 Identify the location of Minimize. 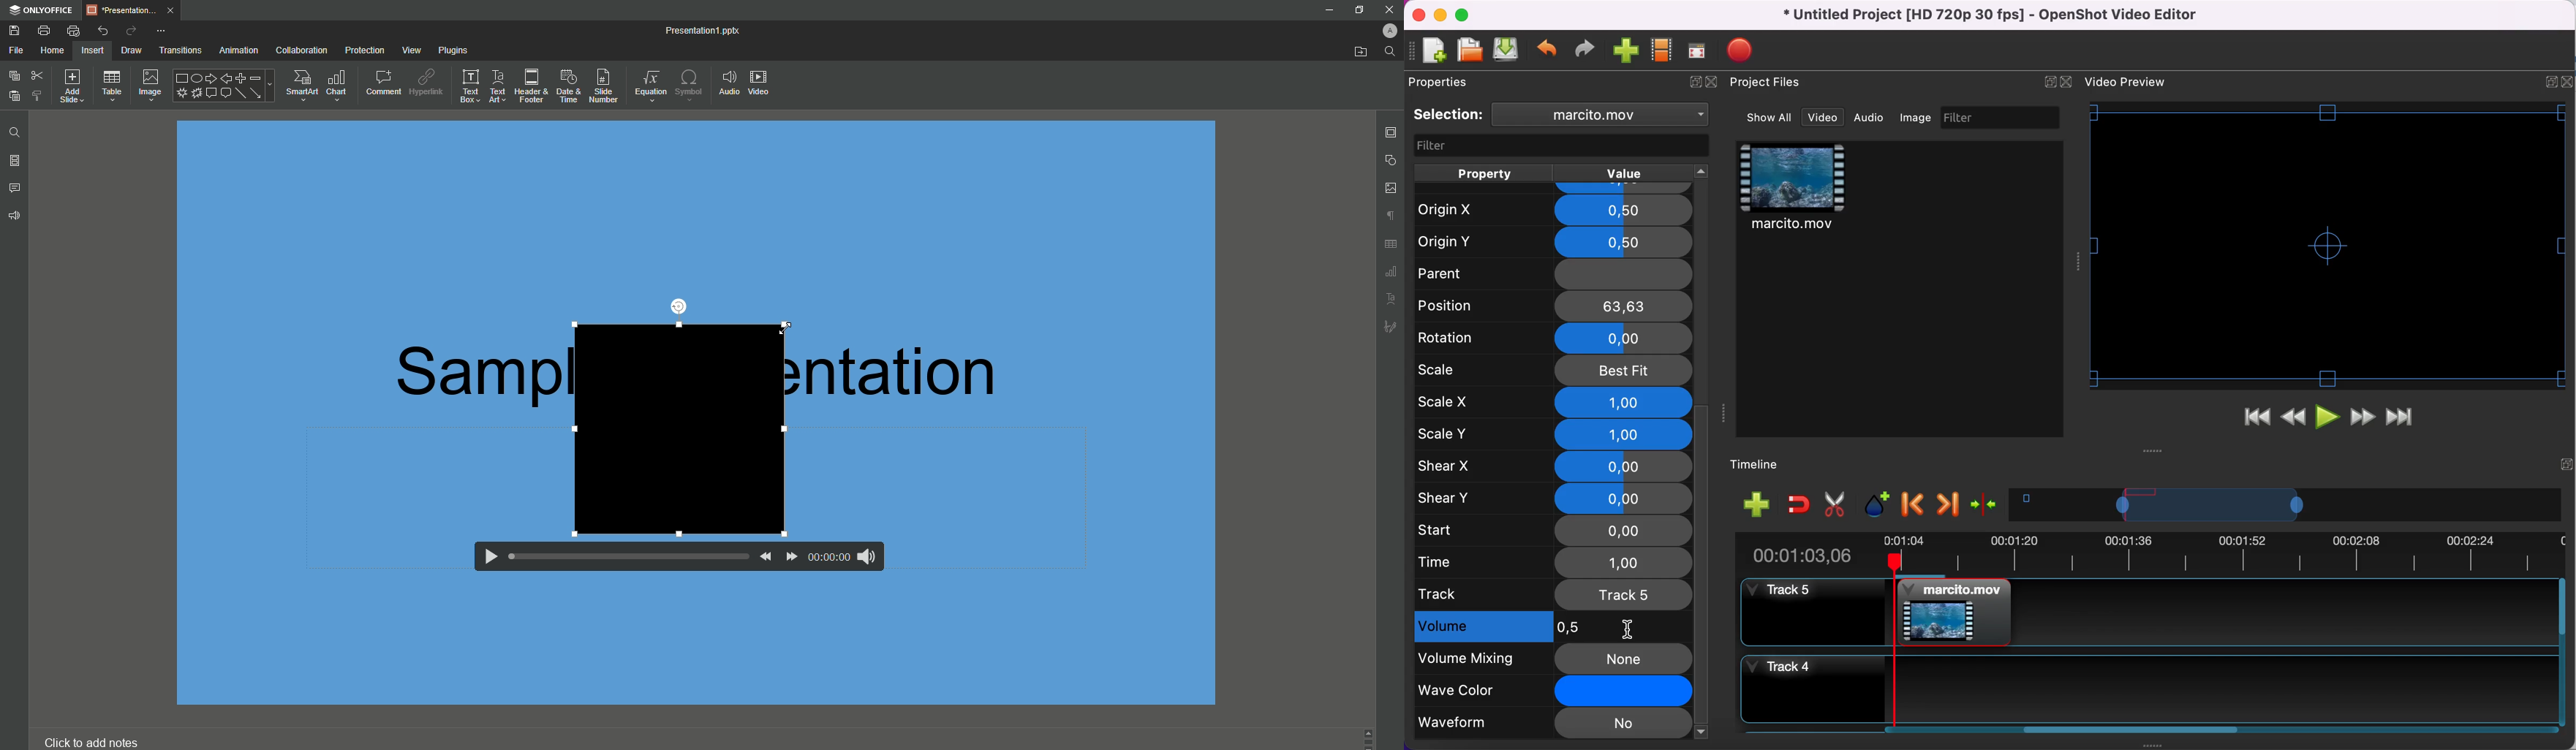
(1329, 10).